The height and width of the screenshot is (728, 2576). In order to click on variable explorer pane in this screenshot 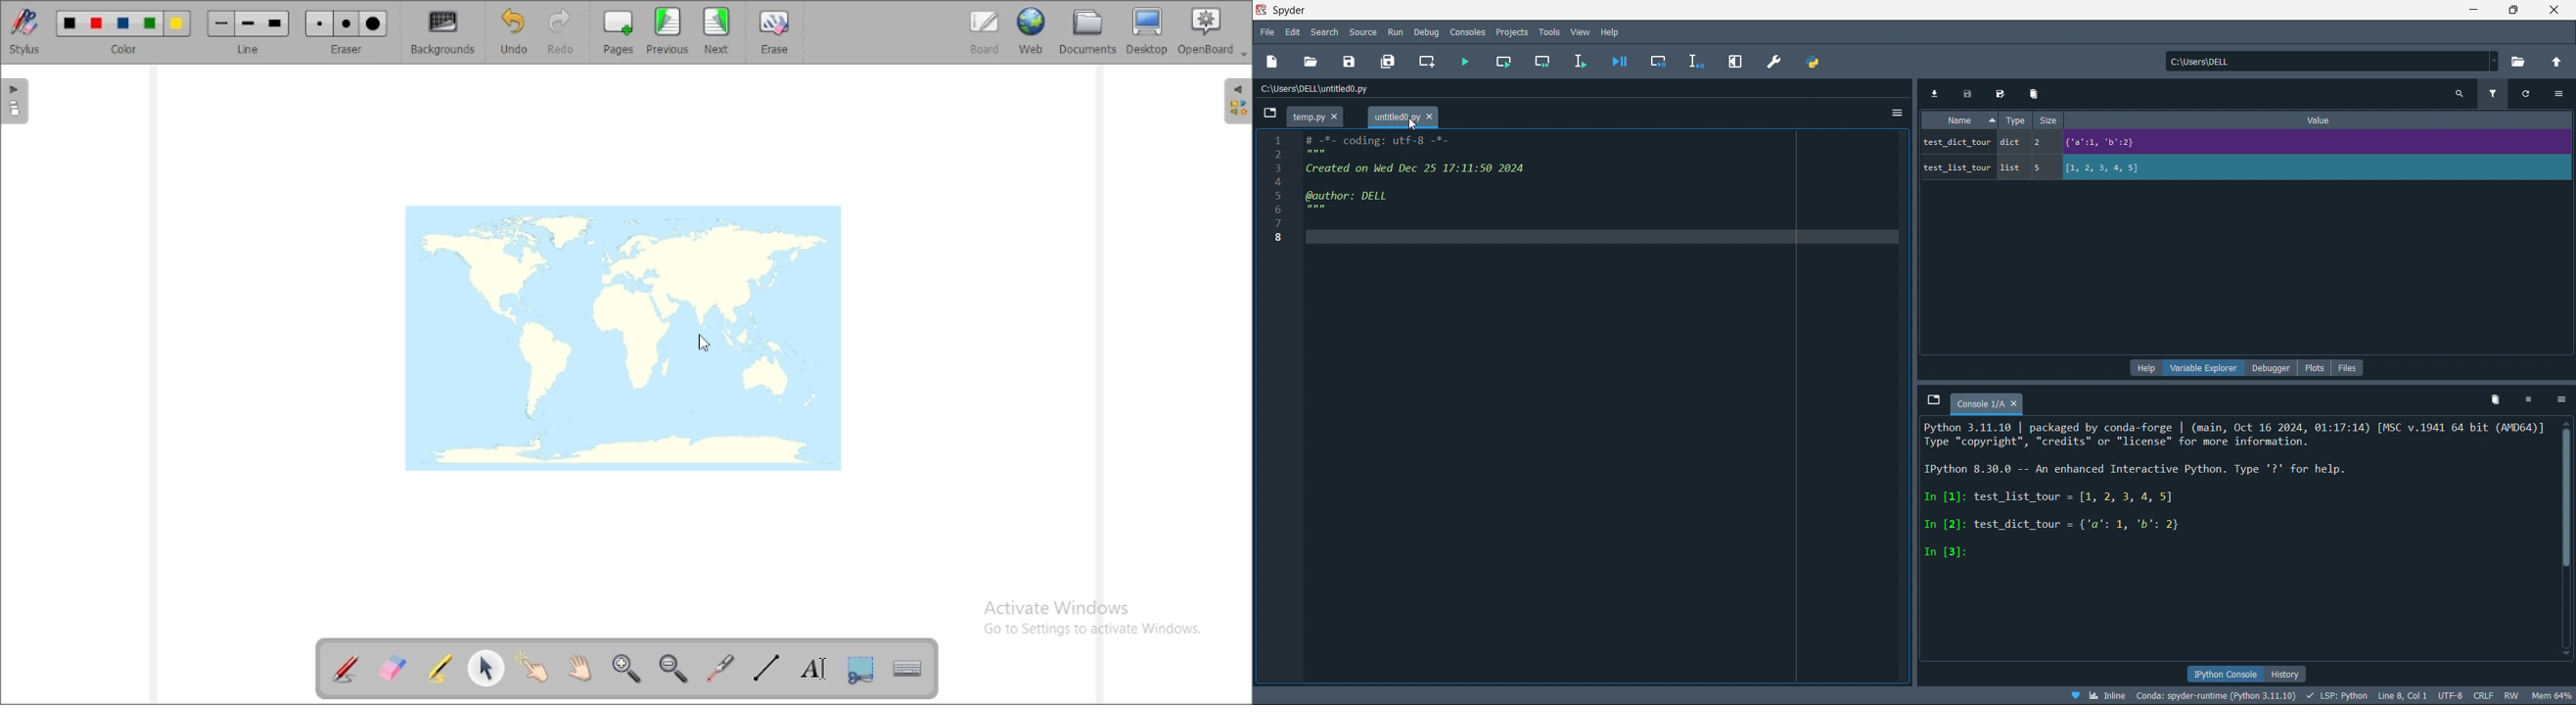, I will do `click(2206, 370)`.